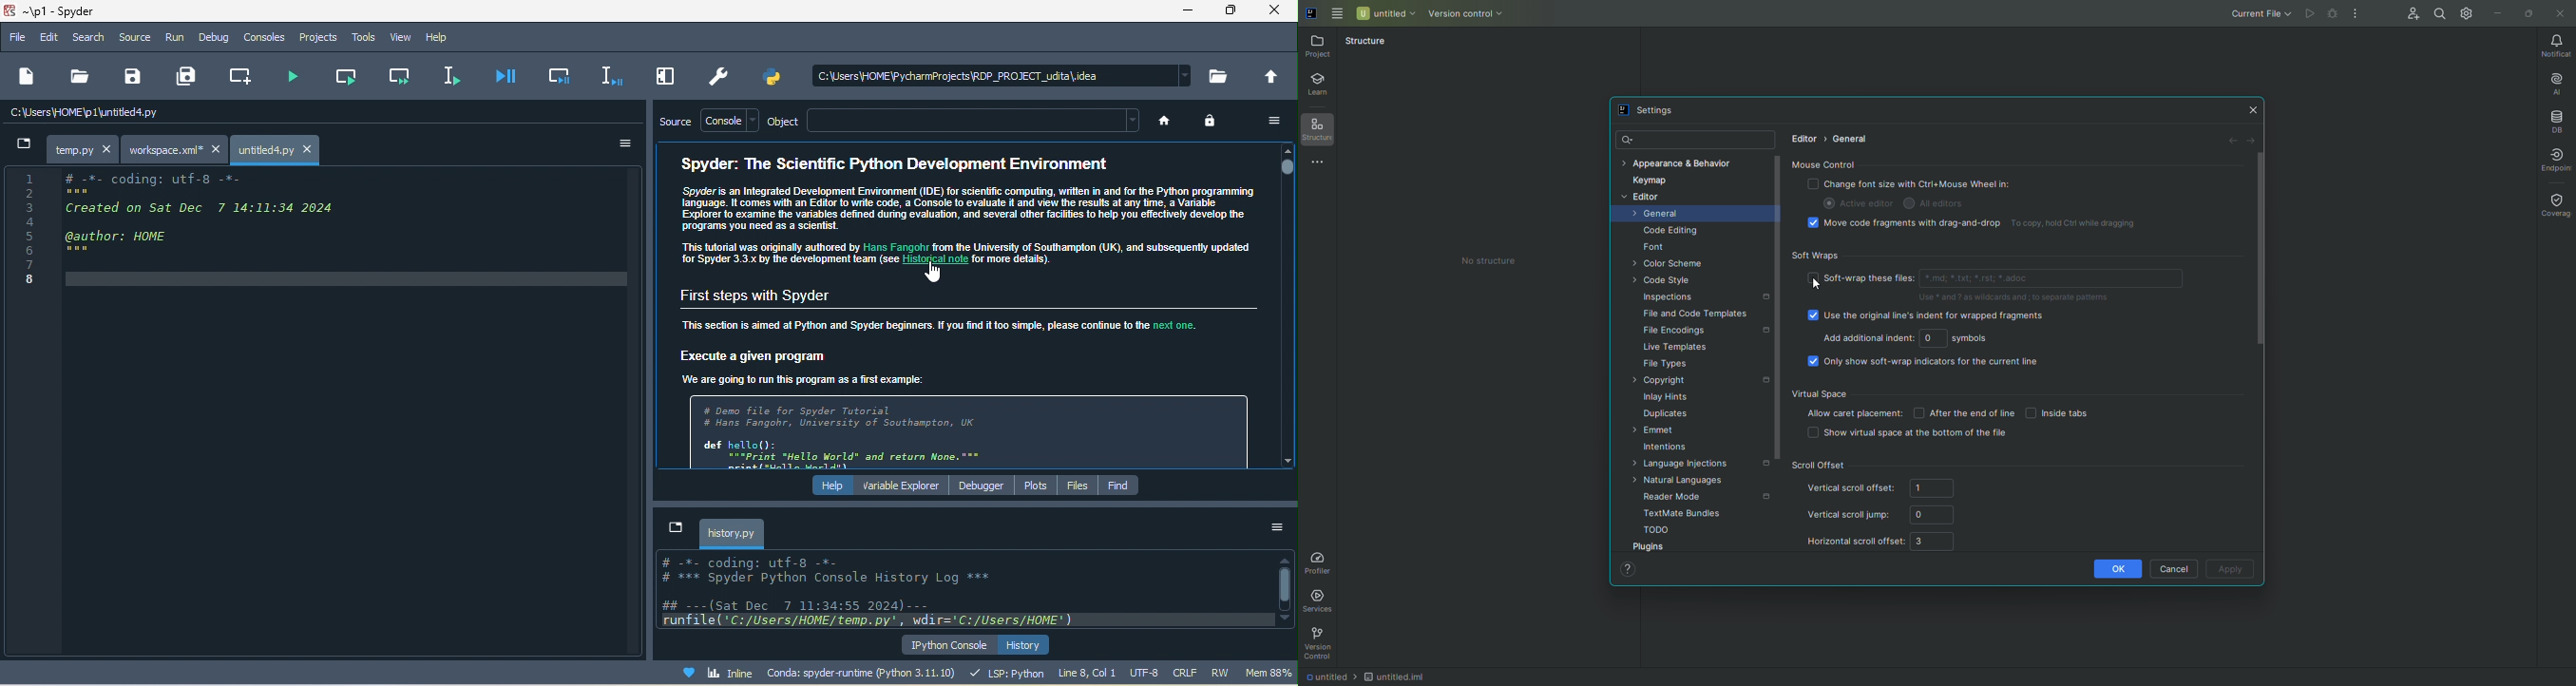 This screenshot has height=700, width=2576. What do you see at coordinates (458, 73) in the screenshot?
I see `current line` at bounding box center [458, 73].